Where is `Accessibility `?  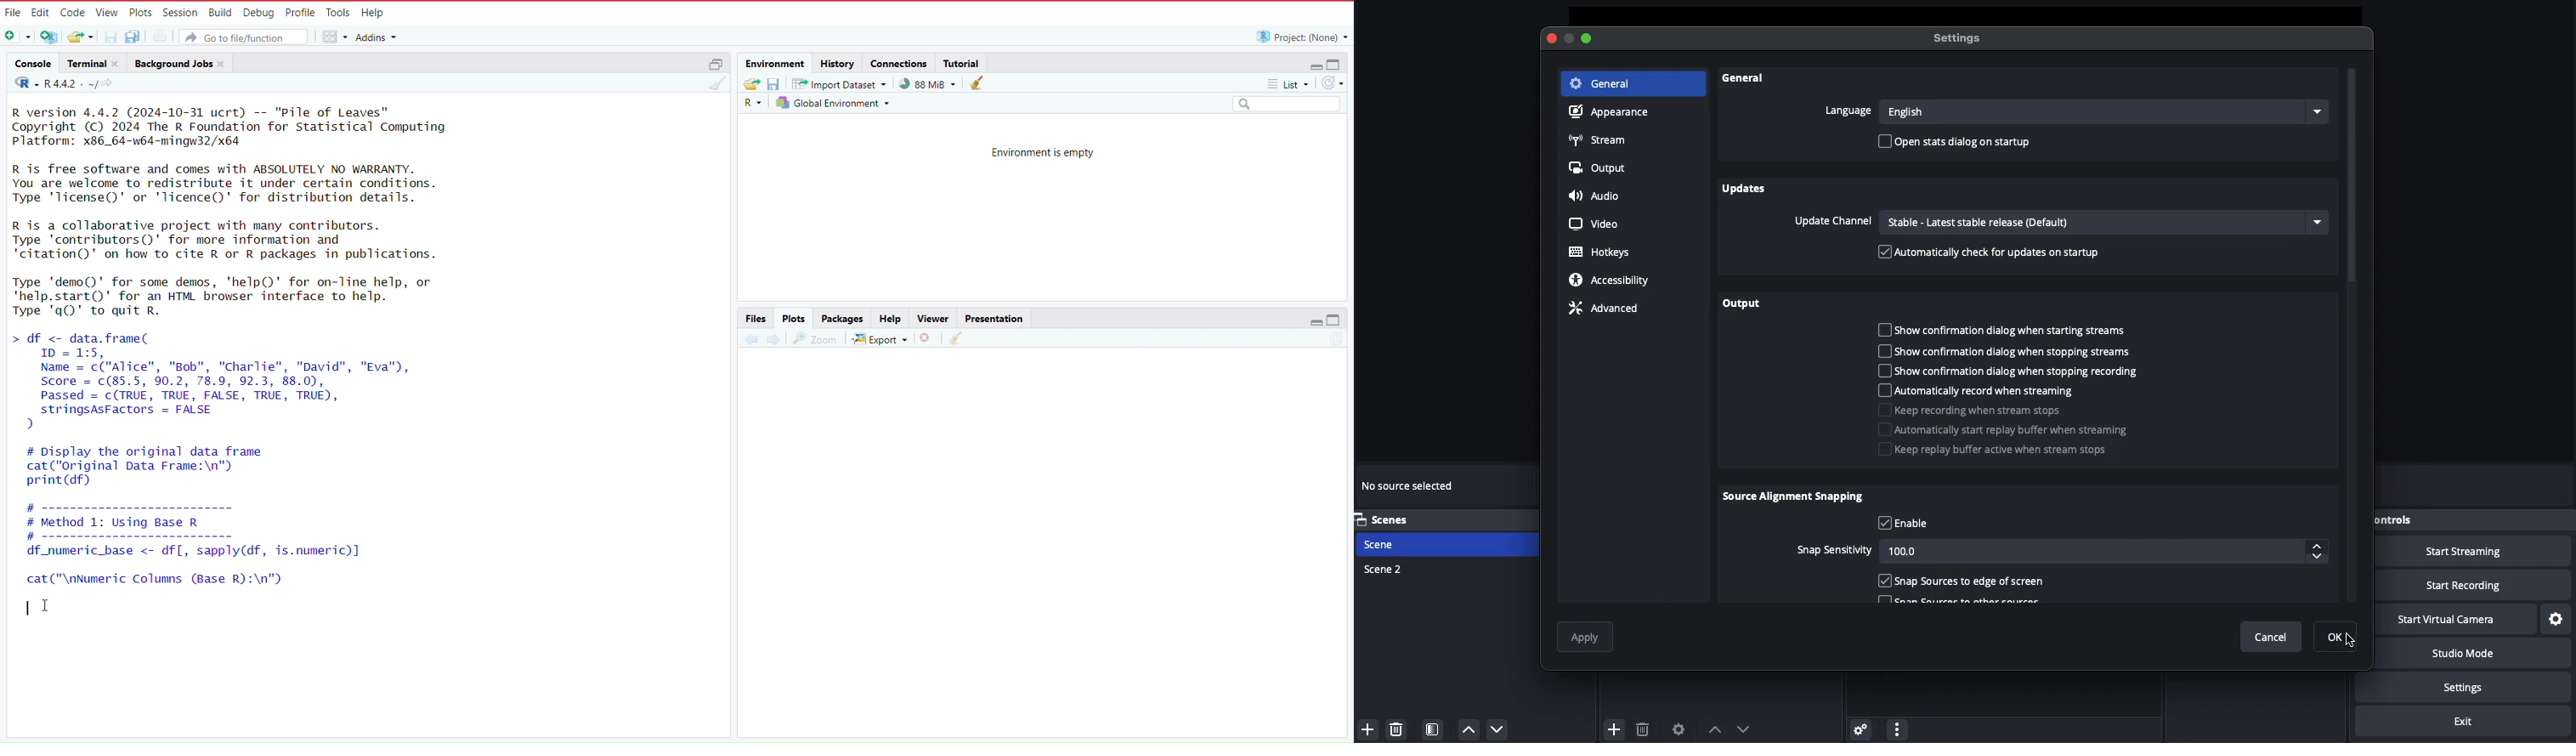 Accessibility  is located at coordinates (1611, 281).